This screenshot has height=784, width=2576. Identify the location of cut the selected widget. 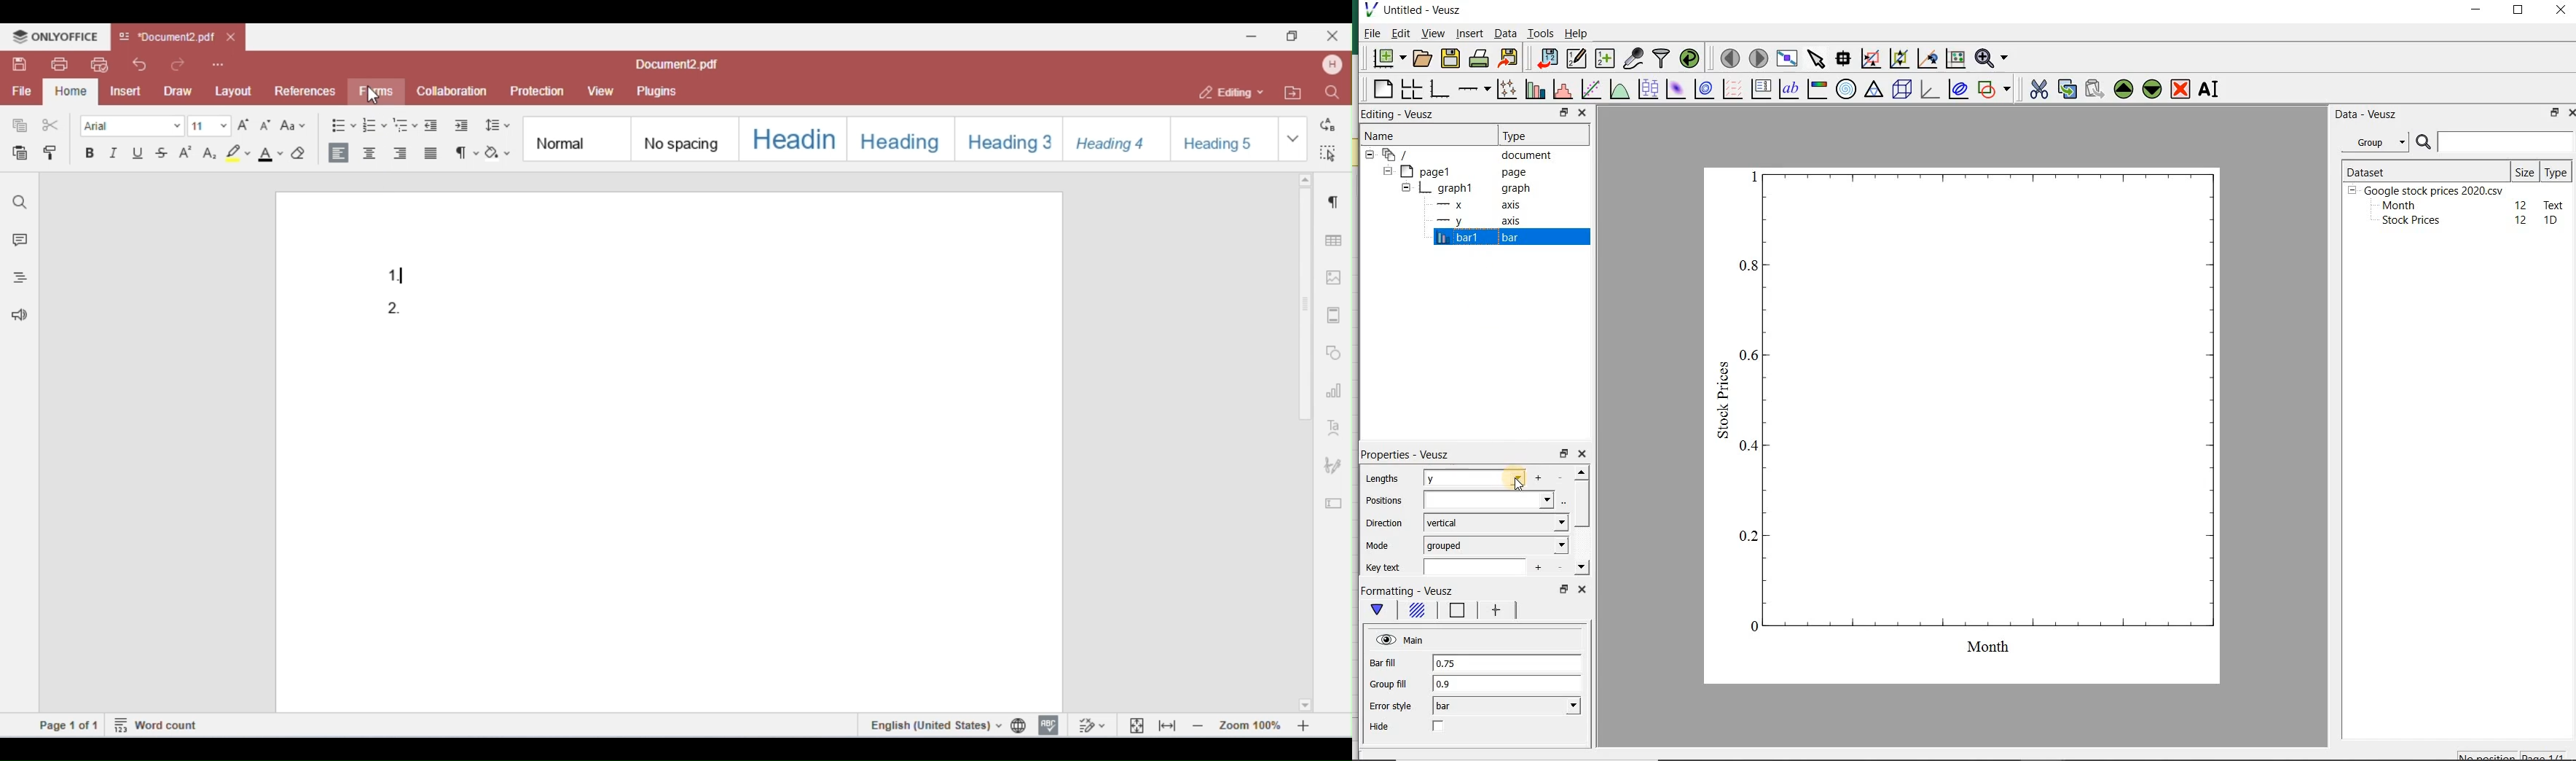
(2040, 91).